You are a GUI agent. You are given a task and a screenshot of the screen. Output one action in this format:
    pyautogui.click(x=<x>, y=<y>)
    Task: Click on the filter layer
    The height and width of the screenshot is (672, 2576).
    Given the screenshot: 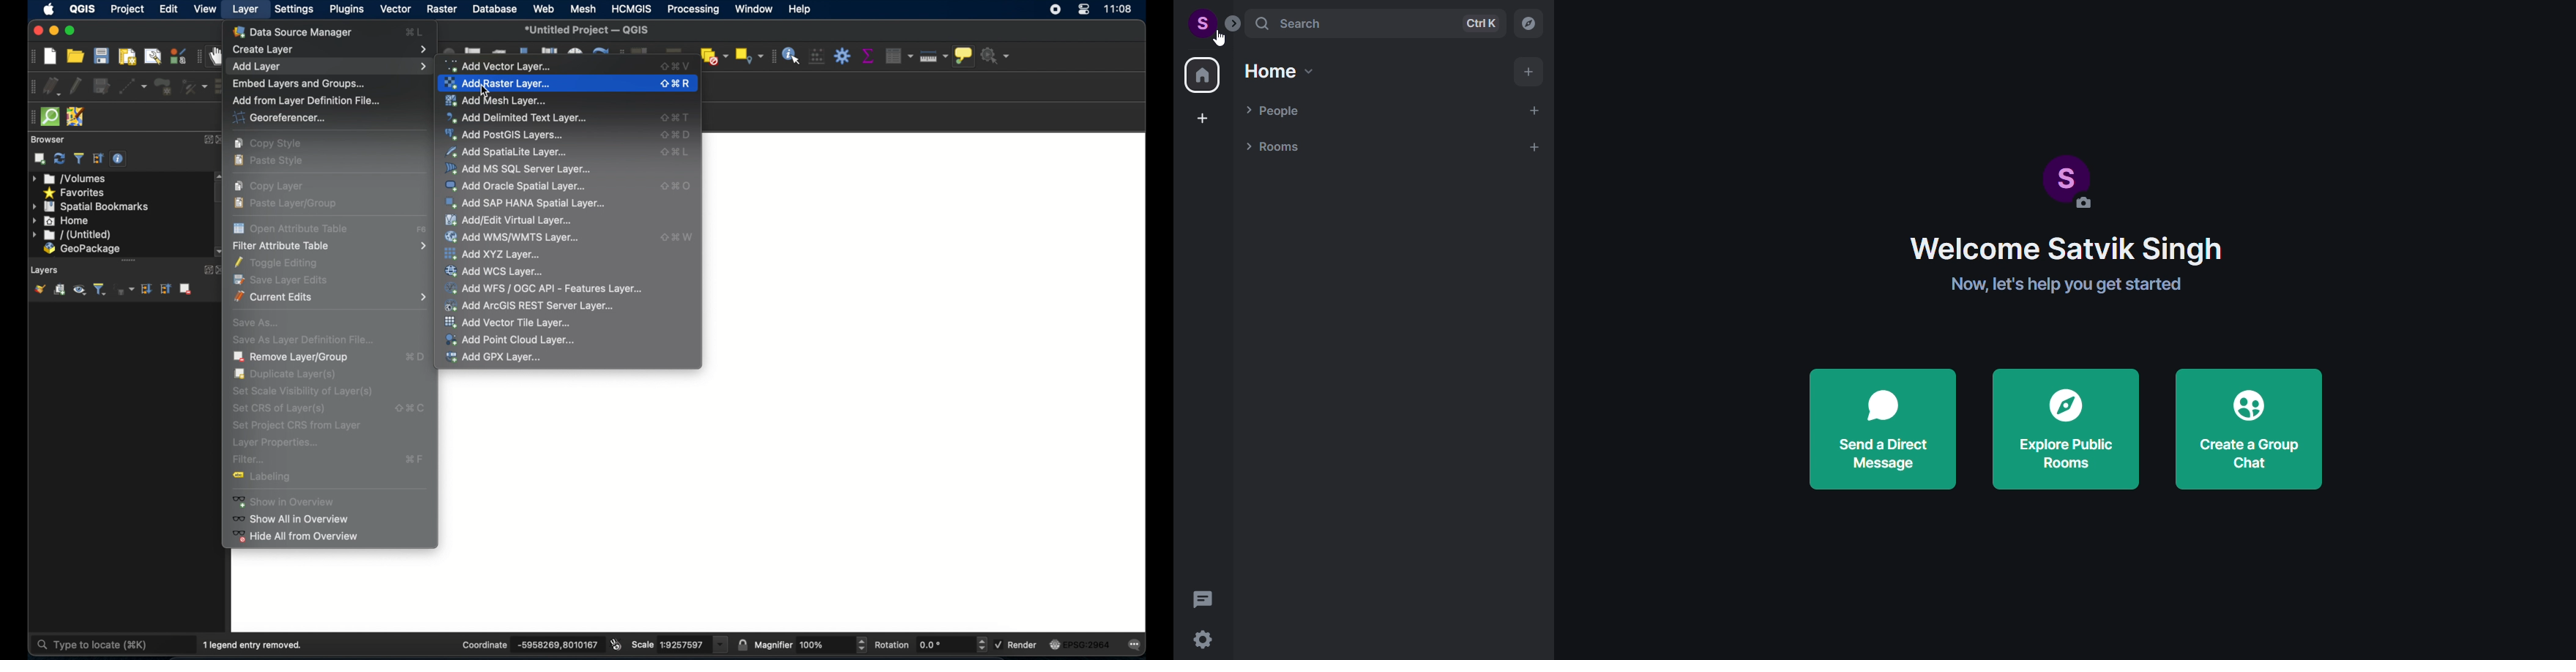 What is the action you would take?
    pyautogui.click(x=100, y=289)
    